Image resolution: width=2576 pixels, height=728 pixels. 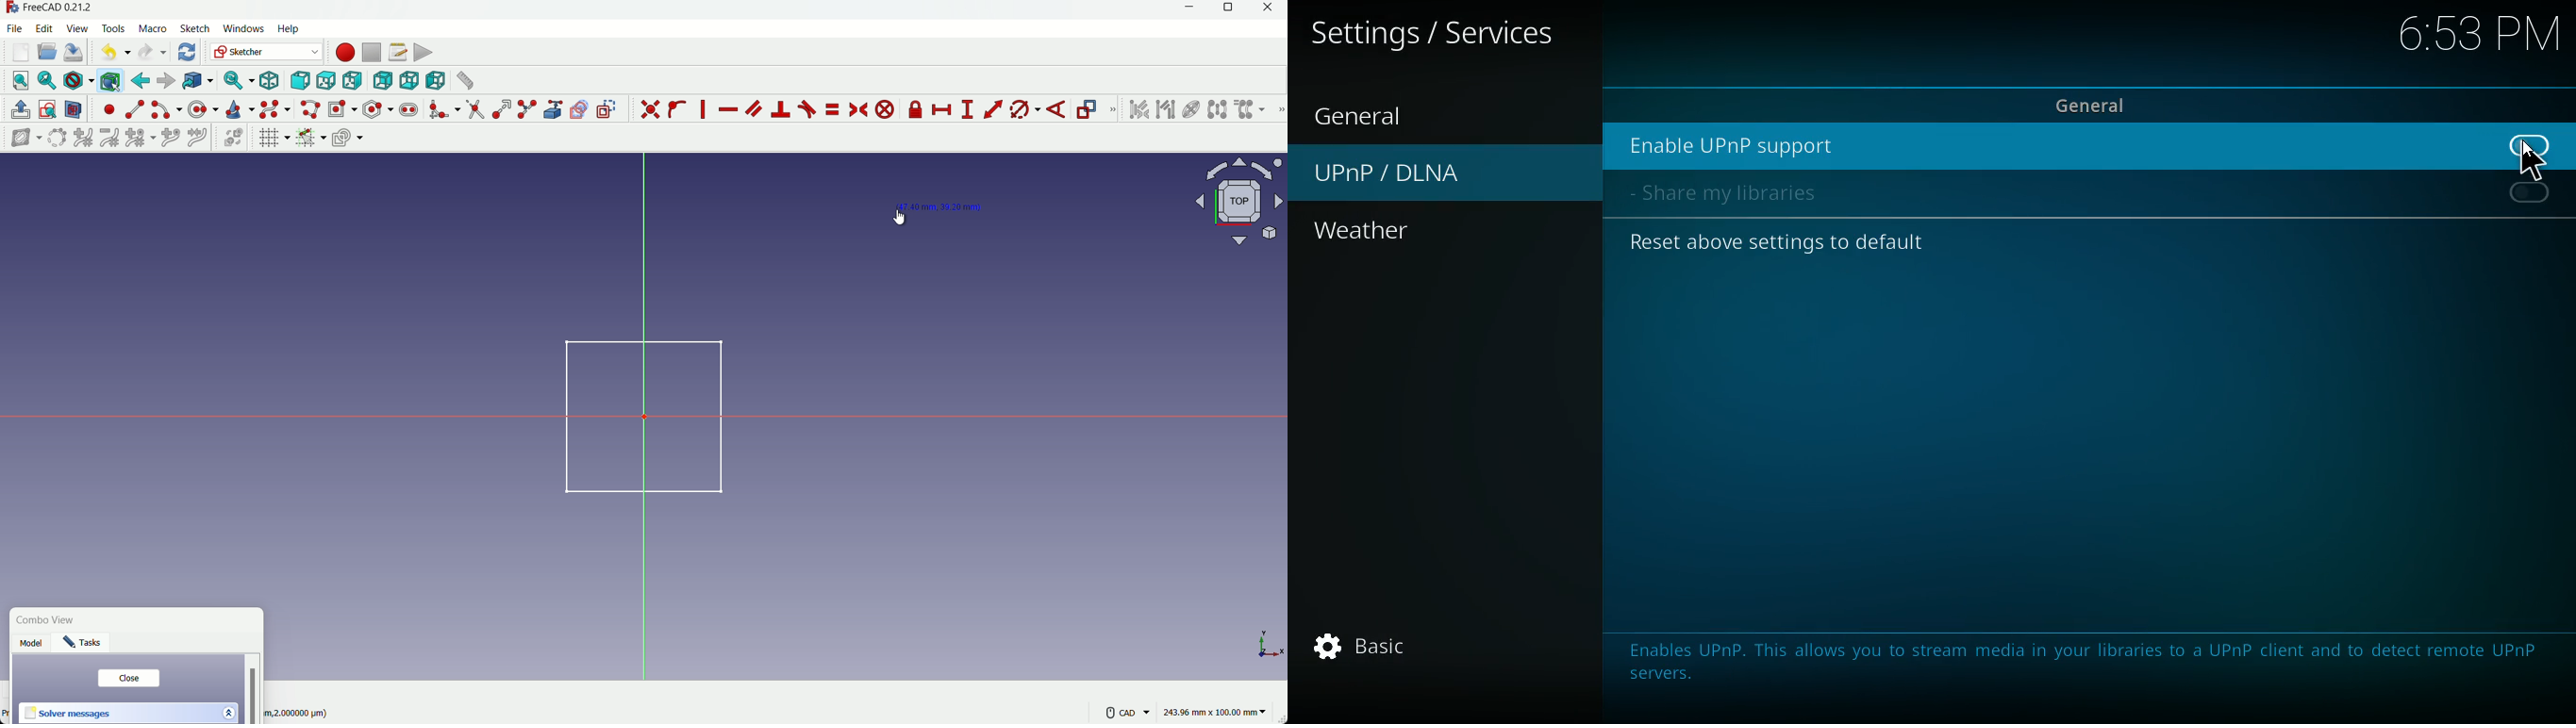 What do you see at coordinates (166, 110) in the screenshot?
I see `create arc` at bounding box center [166, 110].